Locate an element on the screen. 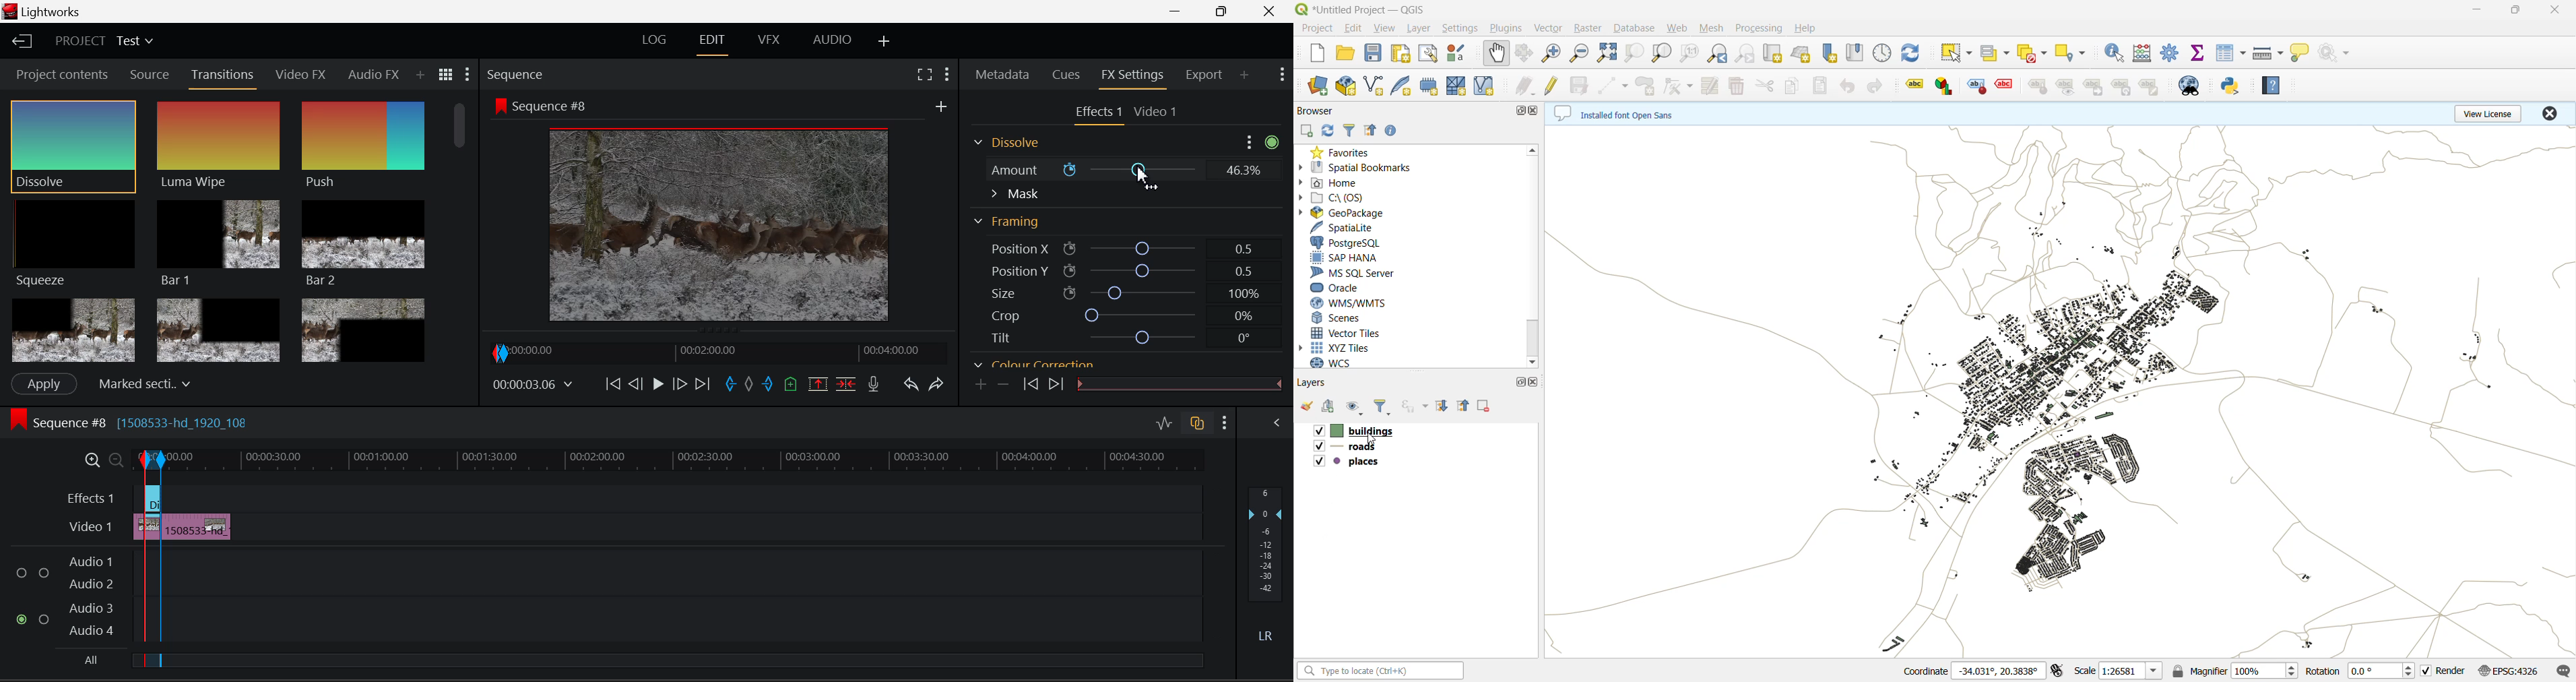 This screenshot has width=2576, height=700. open data source manager is located at coordinates (1319, 85).